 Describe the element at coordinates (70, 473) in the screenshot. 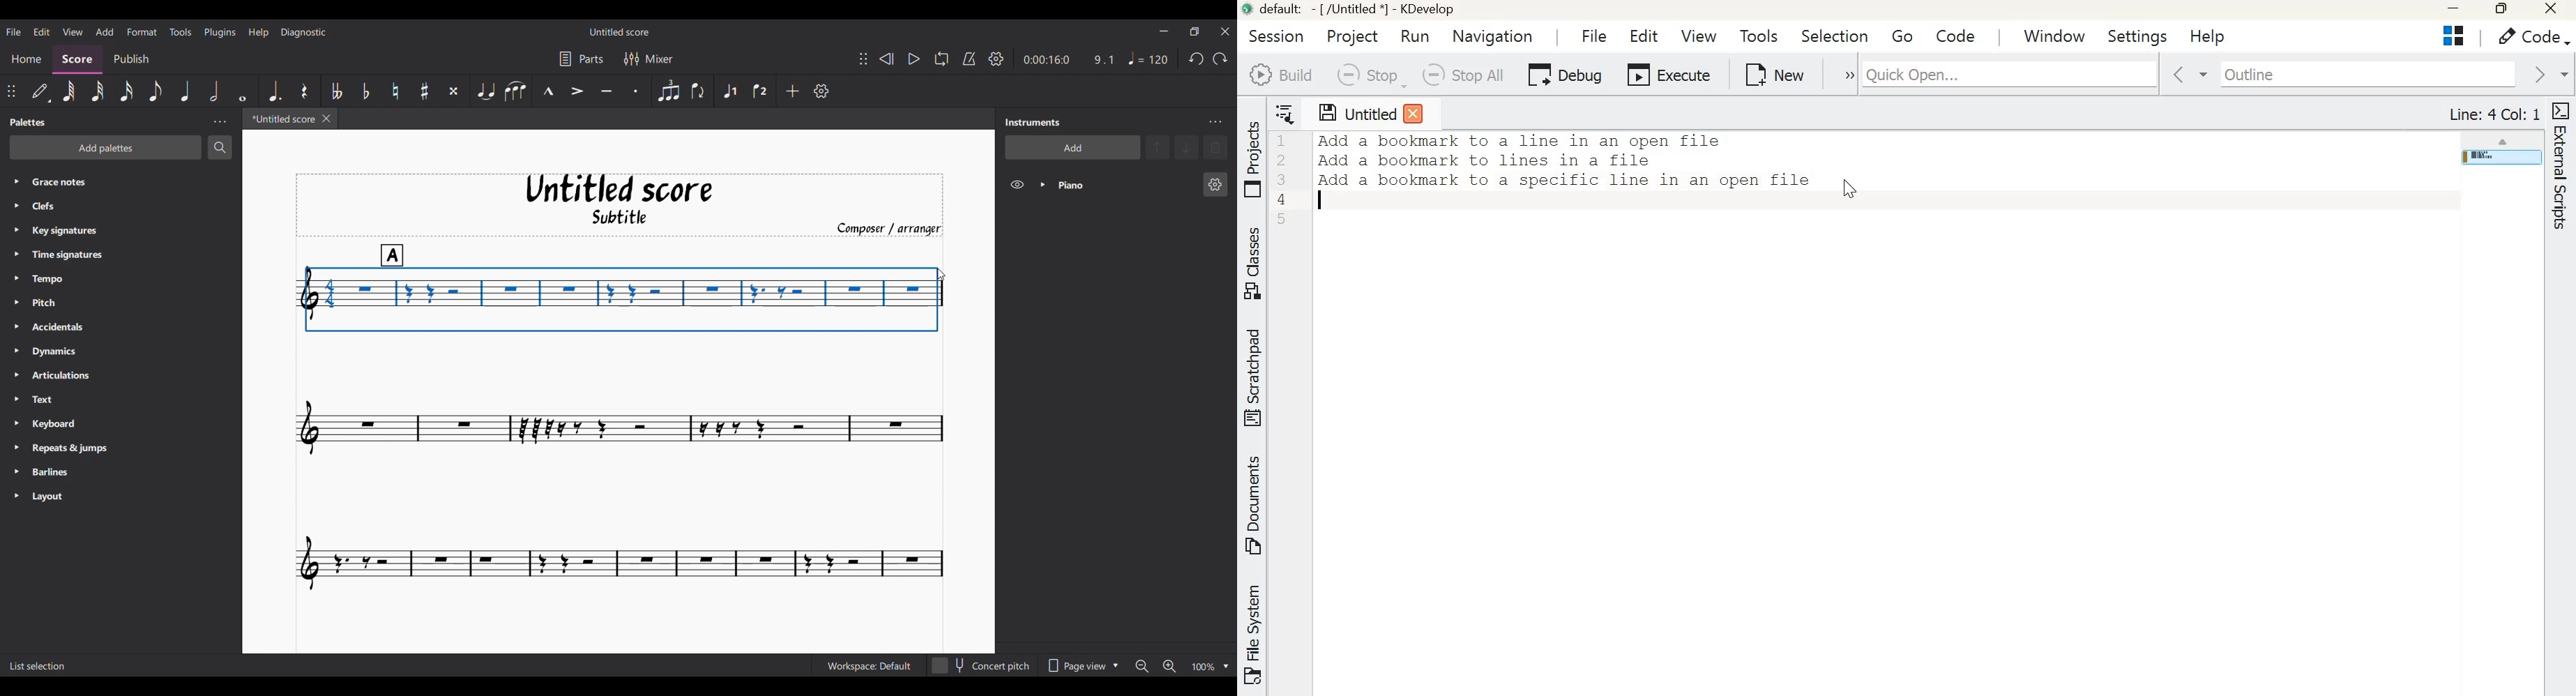

I see `Barlines` at that location.